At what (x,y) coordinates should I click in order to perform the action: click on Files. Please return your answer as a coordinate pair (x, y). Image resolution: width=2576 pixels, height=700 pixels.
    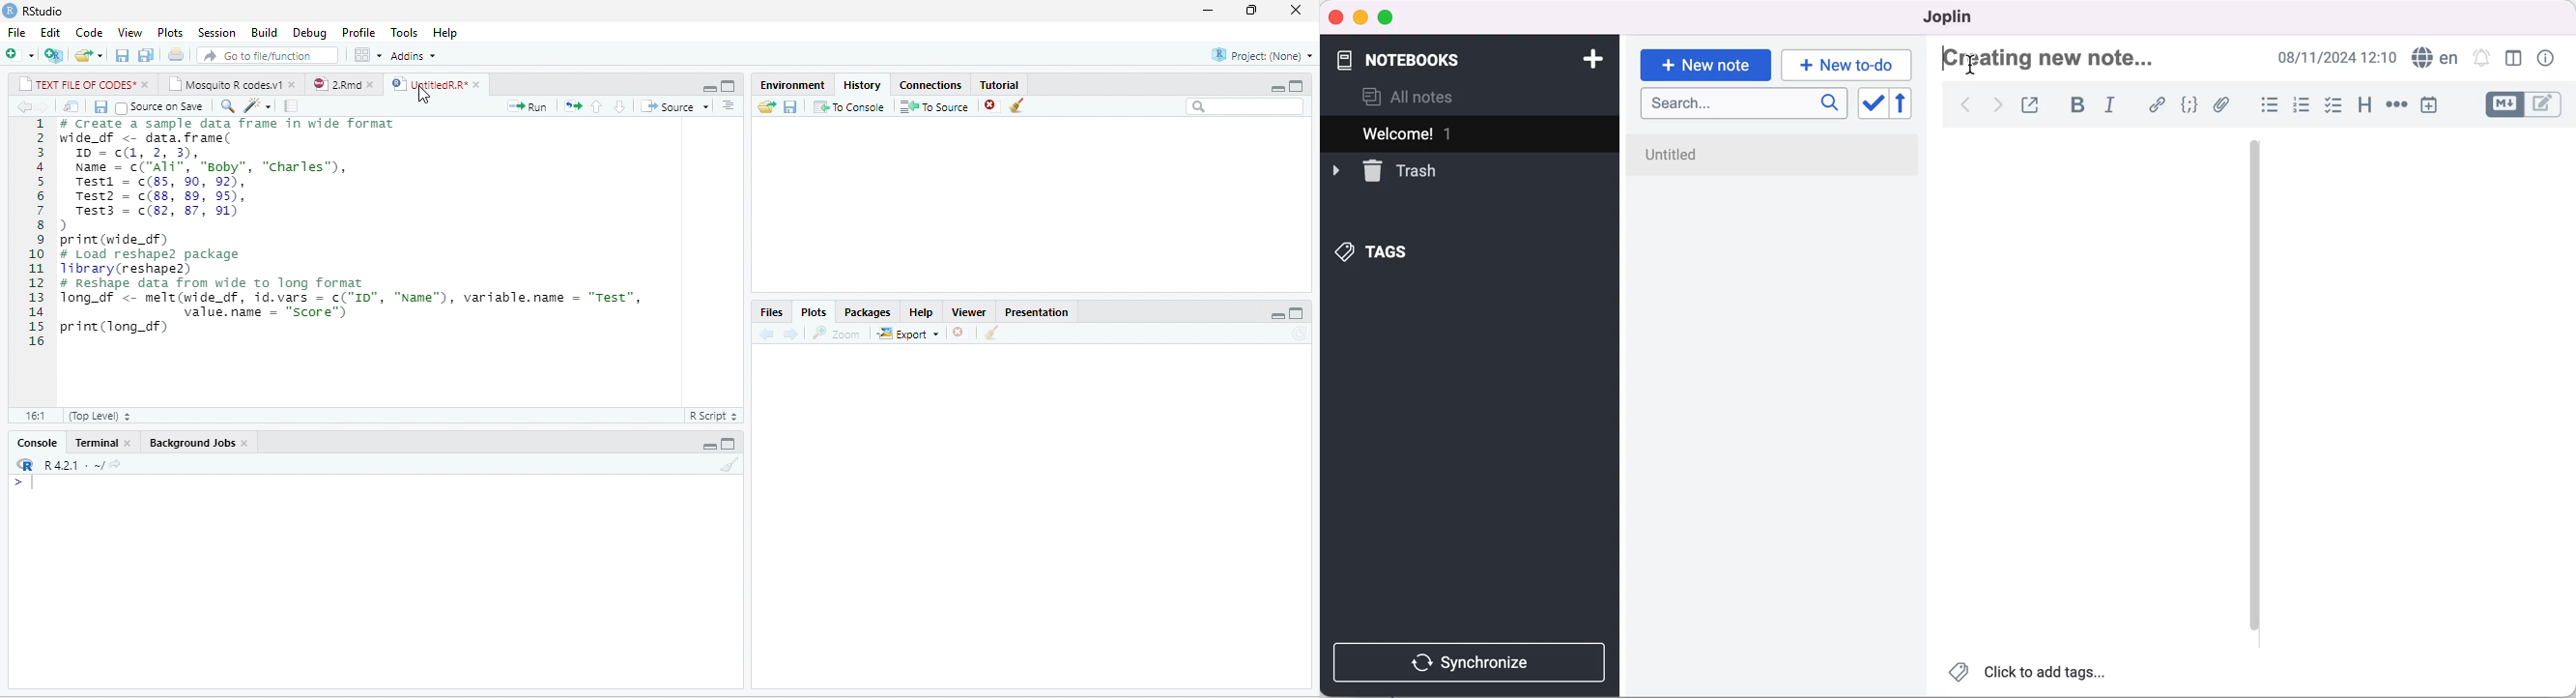
    Looking at the image, I should click on (771, 311).